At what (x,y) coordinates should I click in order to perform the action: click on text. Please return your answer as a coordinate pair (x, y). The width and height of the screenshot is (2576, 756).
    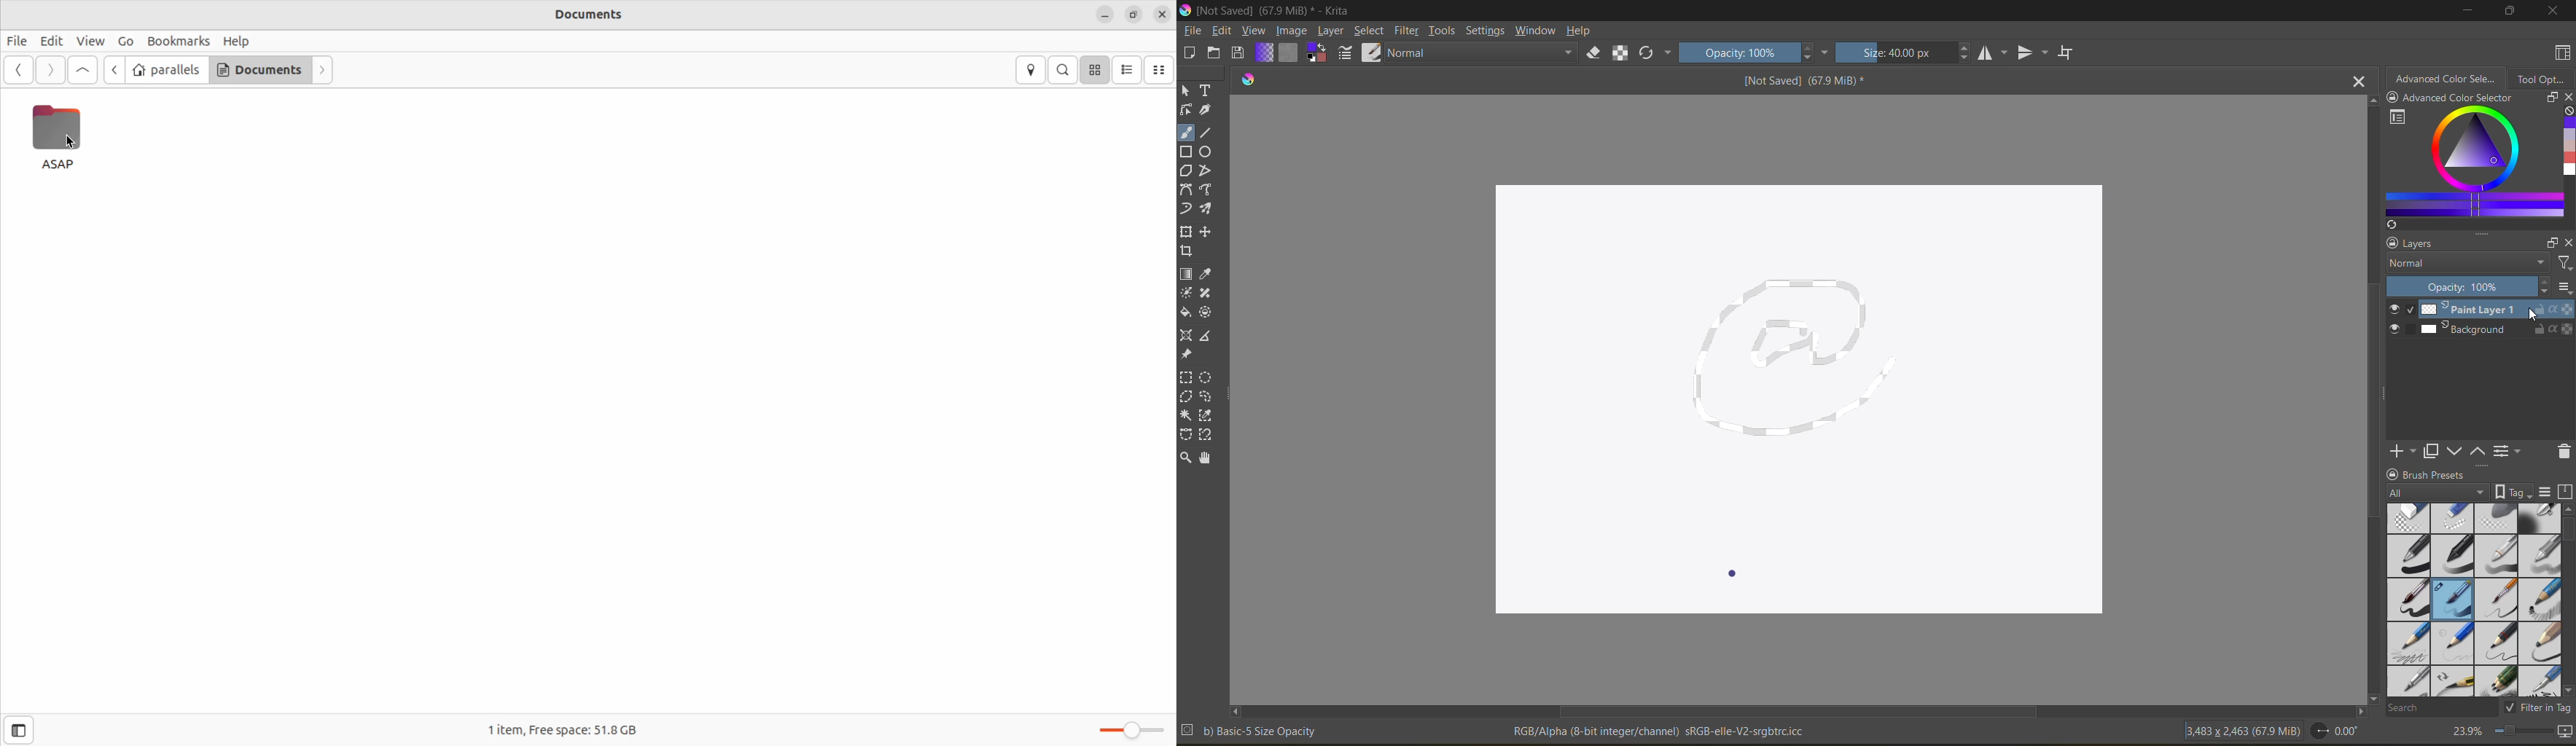
    Looking at the image, I should click on (1207, 90).